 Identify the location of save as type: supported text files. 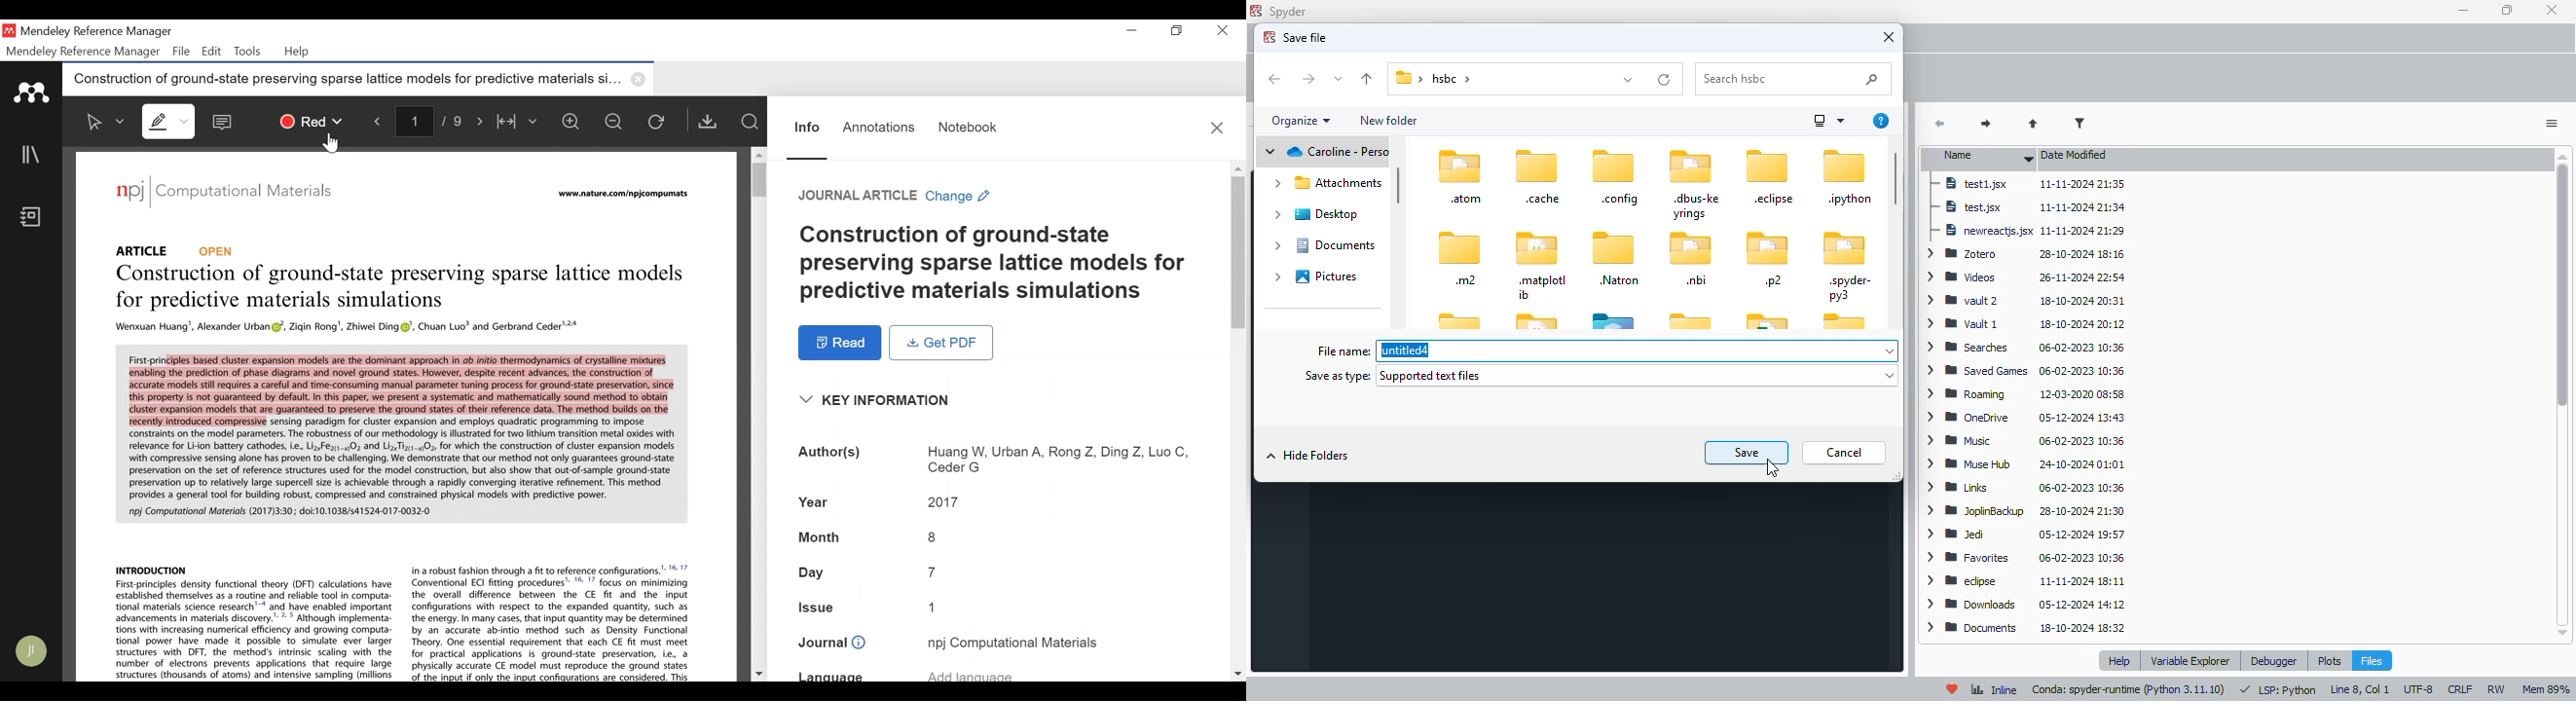
(1600, 375).